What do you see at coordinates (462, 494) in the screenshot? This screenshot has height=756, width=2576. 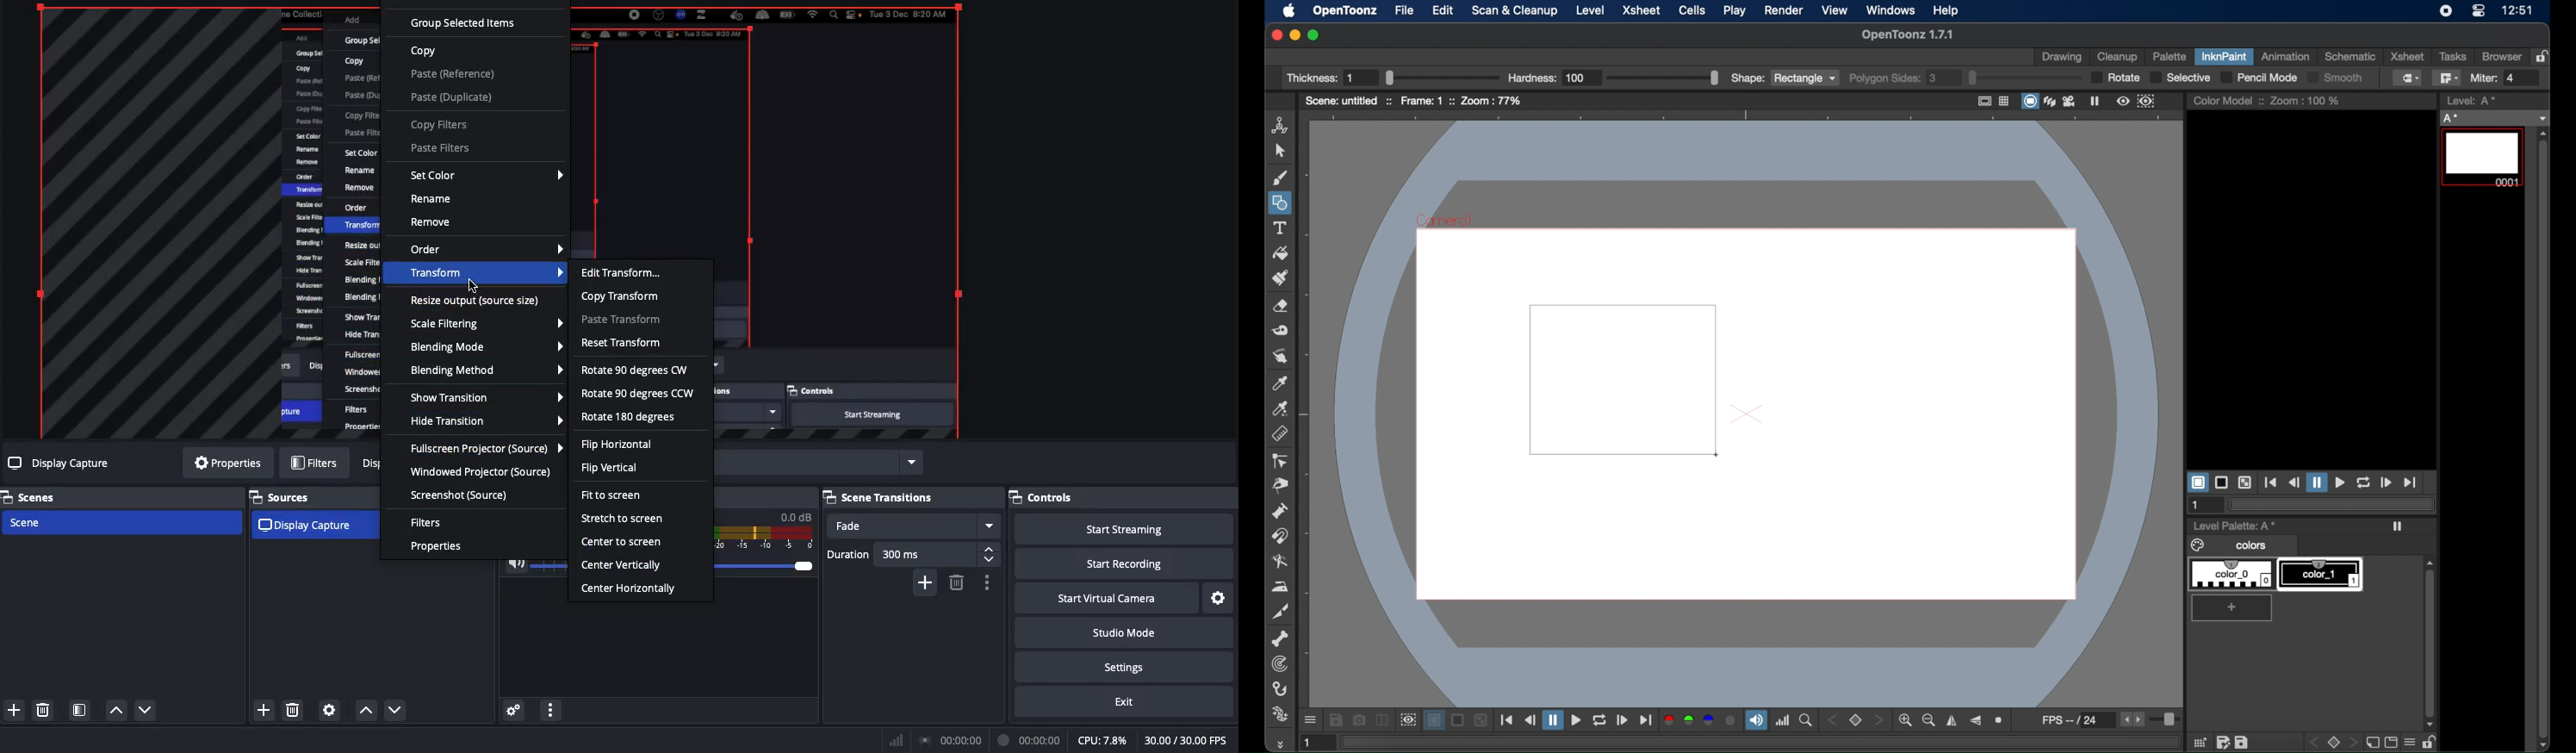 I see `Screenshot` at bounding box center [462, 494].